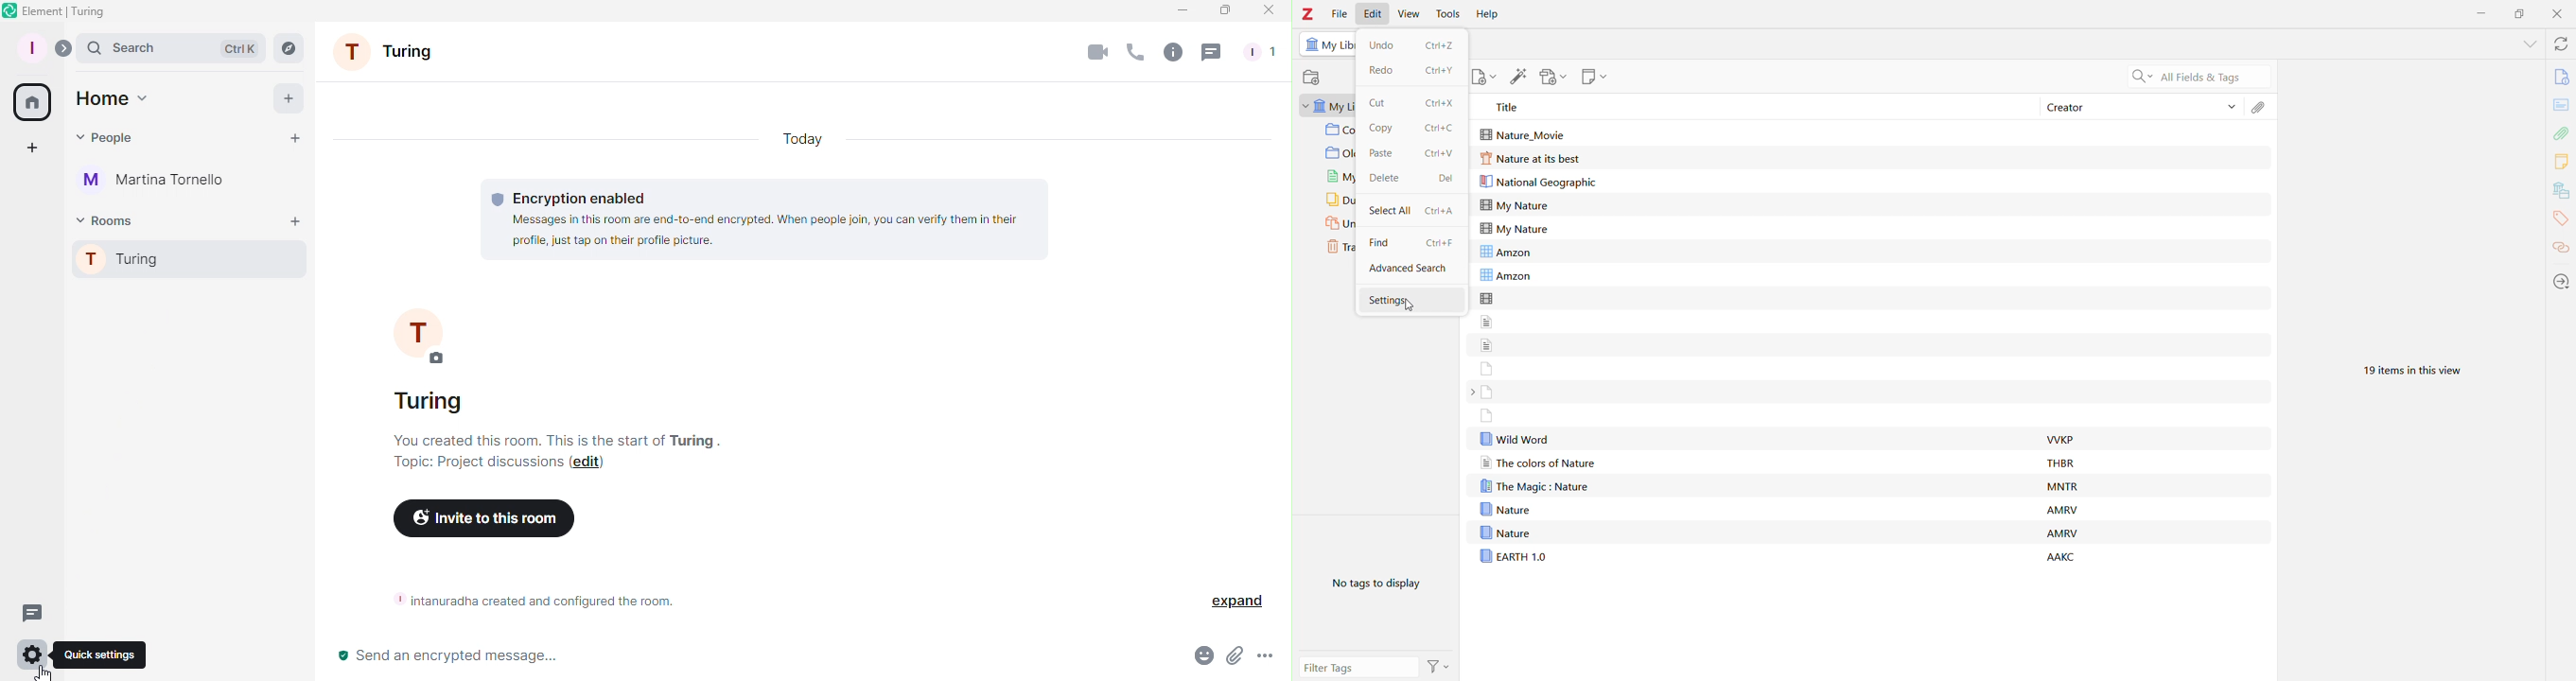  What do you see at coordinates (1093, 53) in the screenshot?
I see `Video call` at bounding box center [1093, 53].